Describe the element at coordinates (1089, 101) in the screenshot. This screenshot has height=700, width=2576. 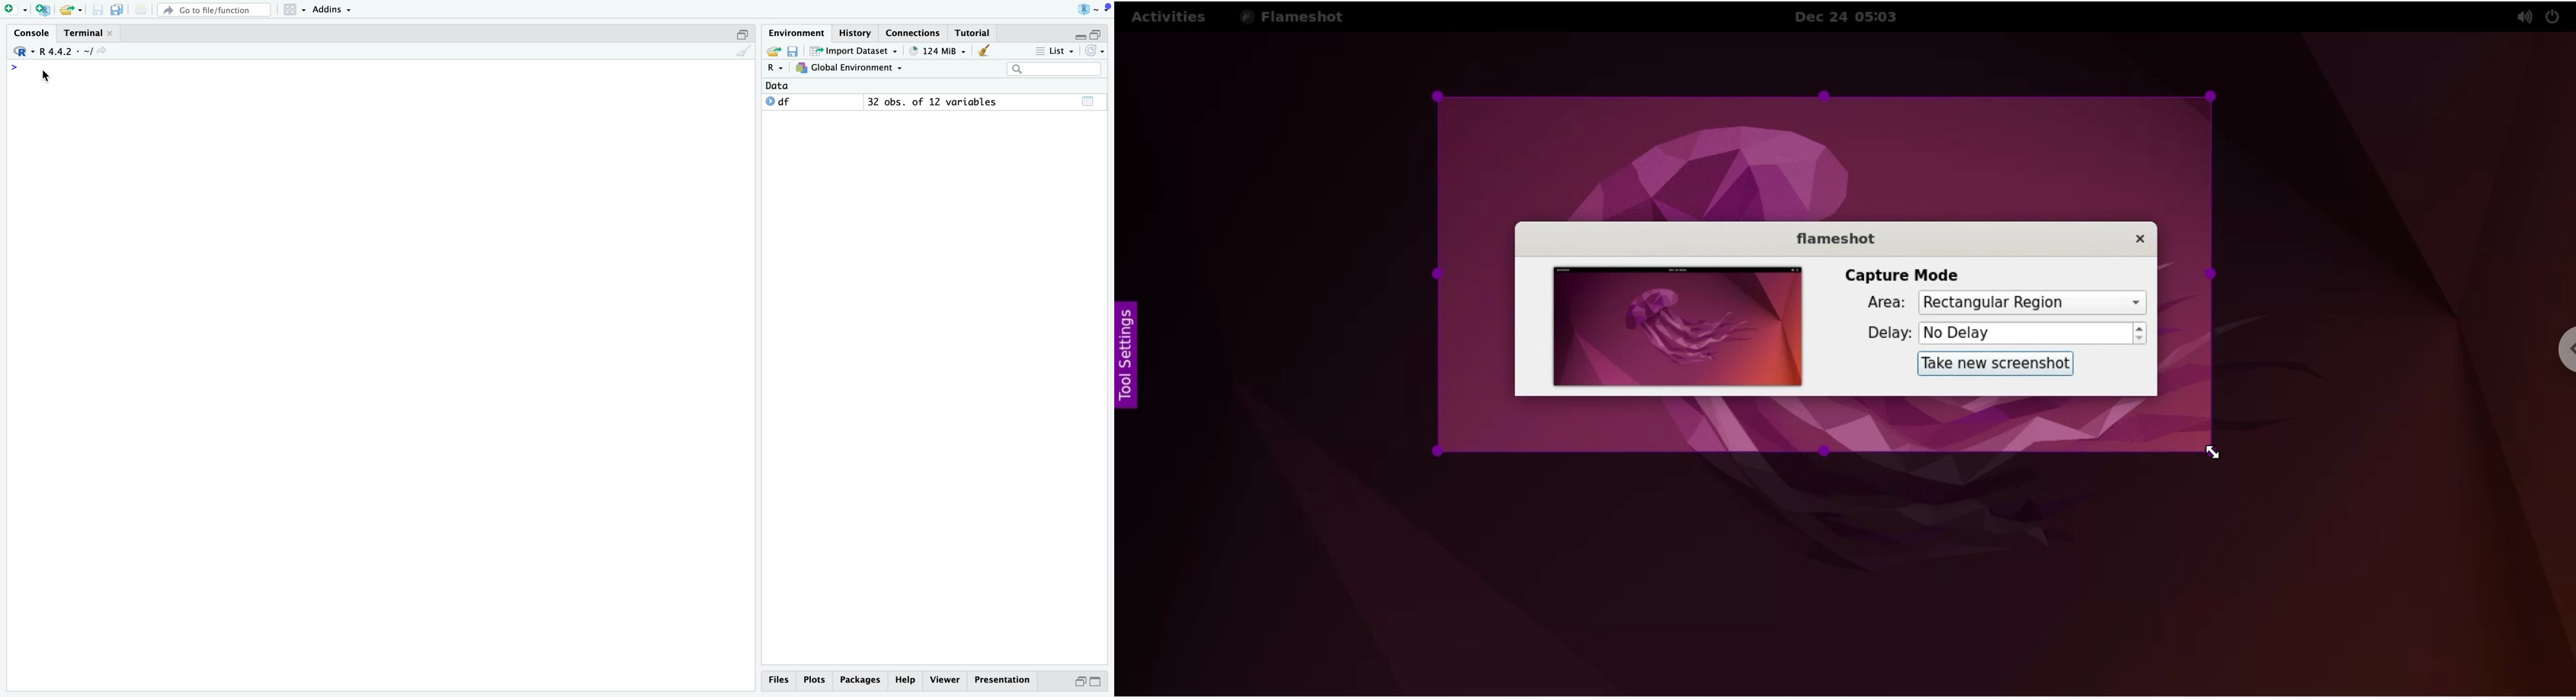
I see `table view` at that location.